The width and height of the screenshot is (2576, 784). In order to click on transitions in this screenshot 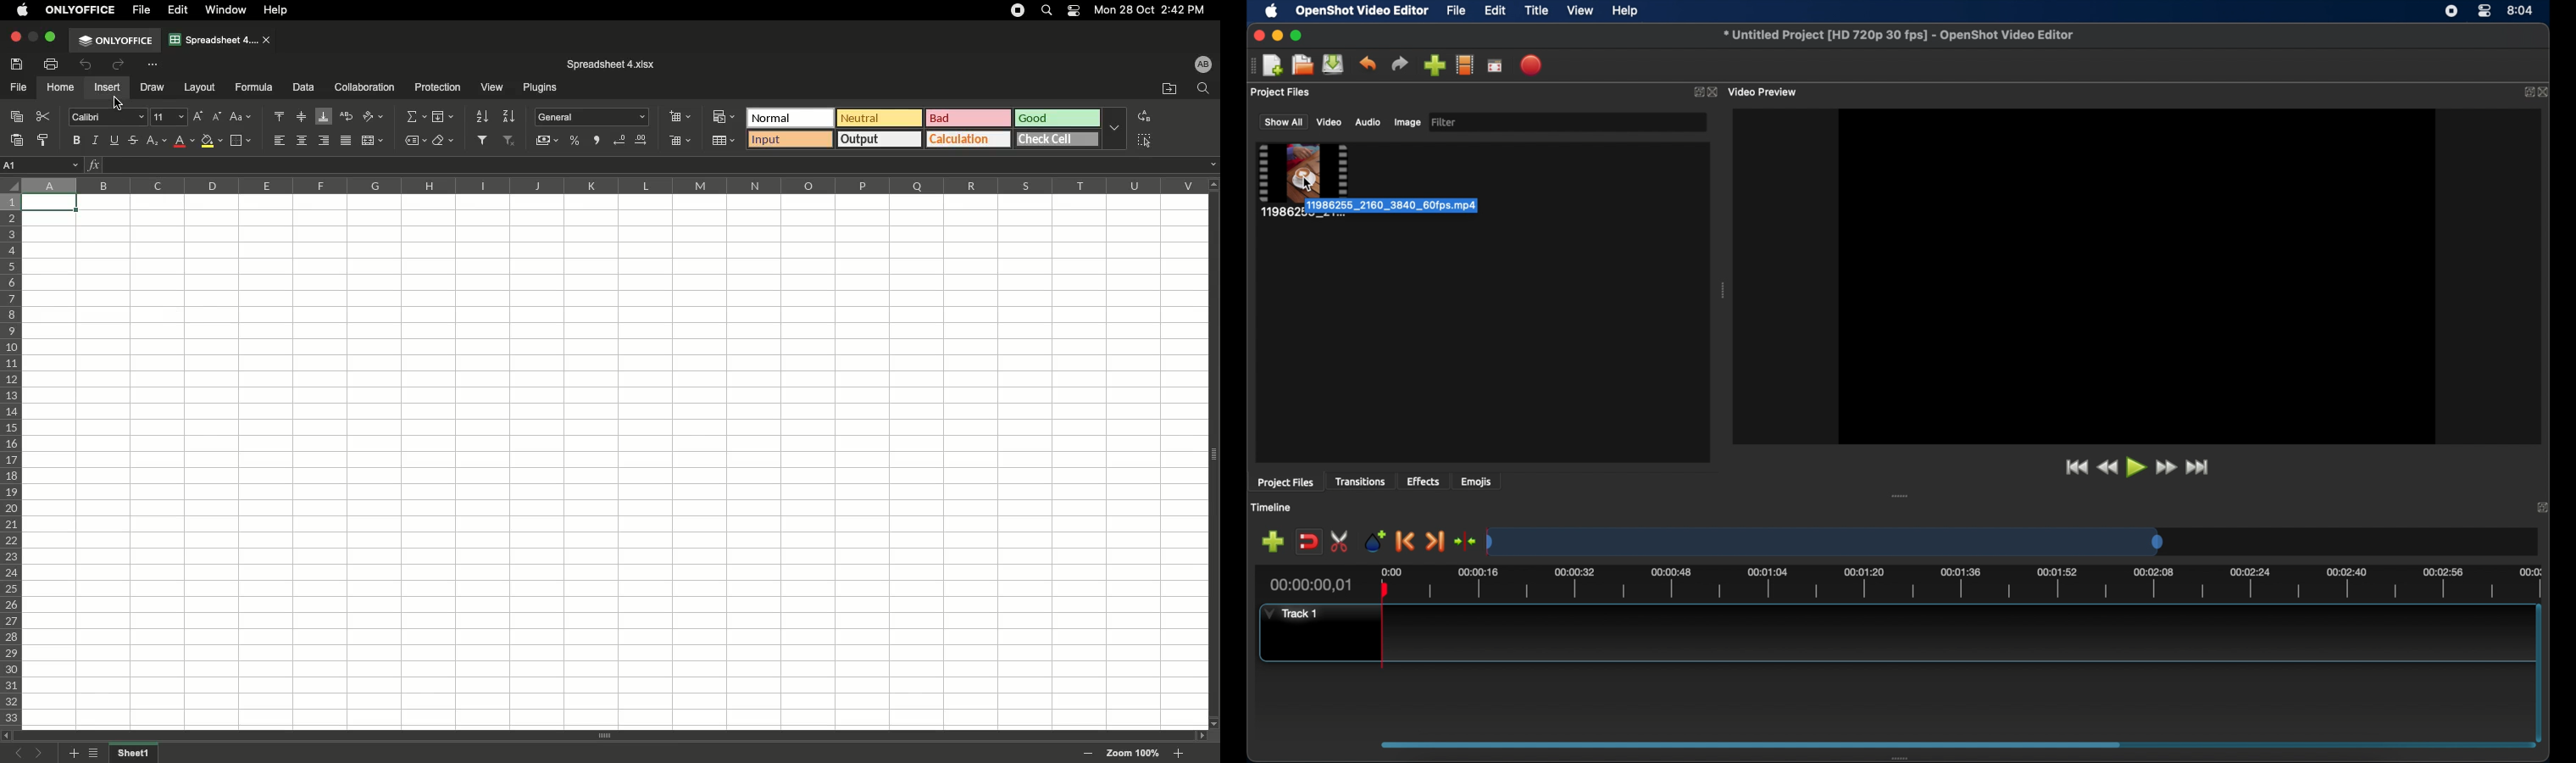, I will do `click(1360, 483)`.